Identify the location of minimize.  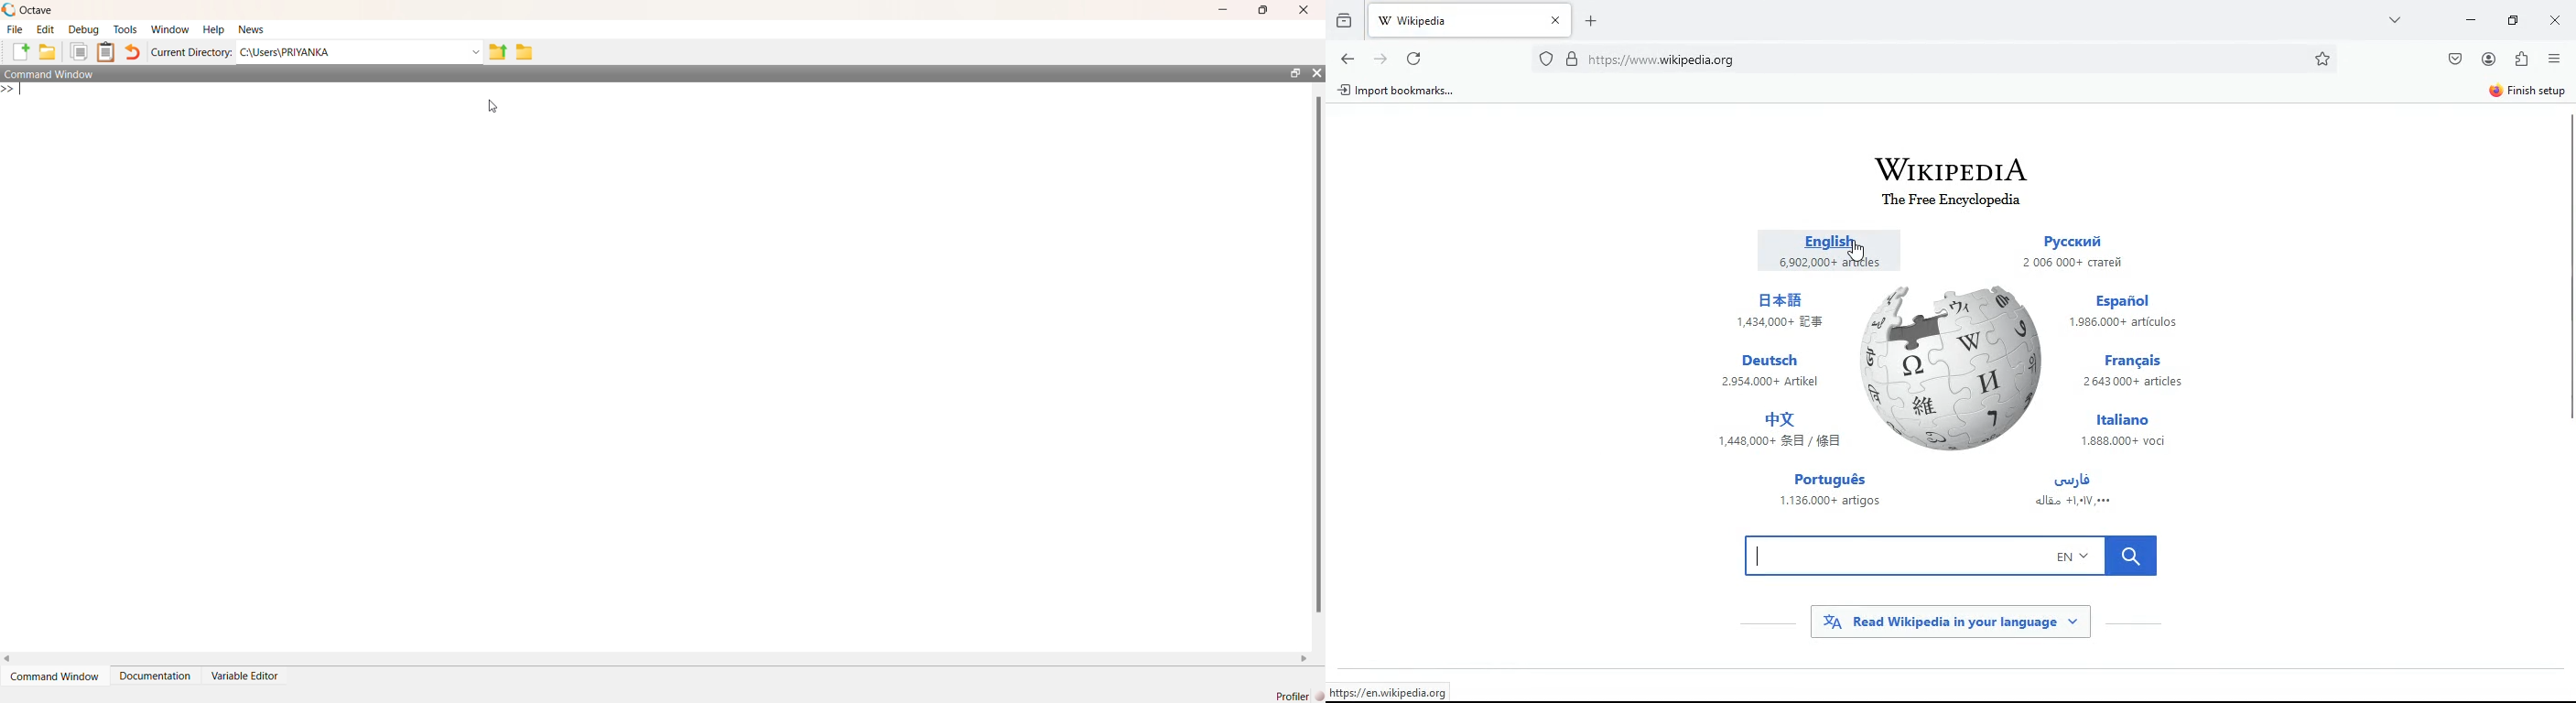
(1224, 10).